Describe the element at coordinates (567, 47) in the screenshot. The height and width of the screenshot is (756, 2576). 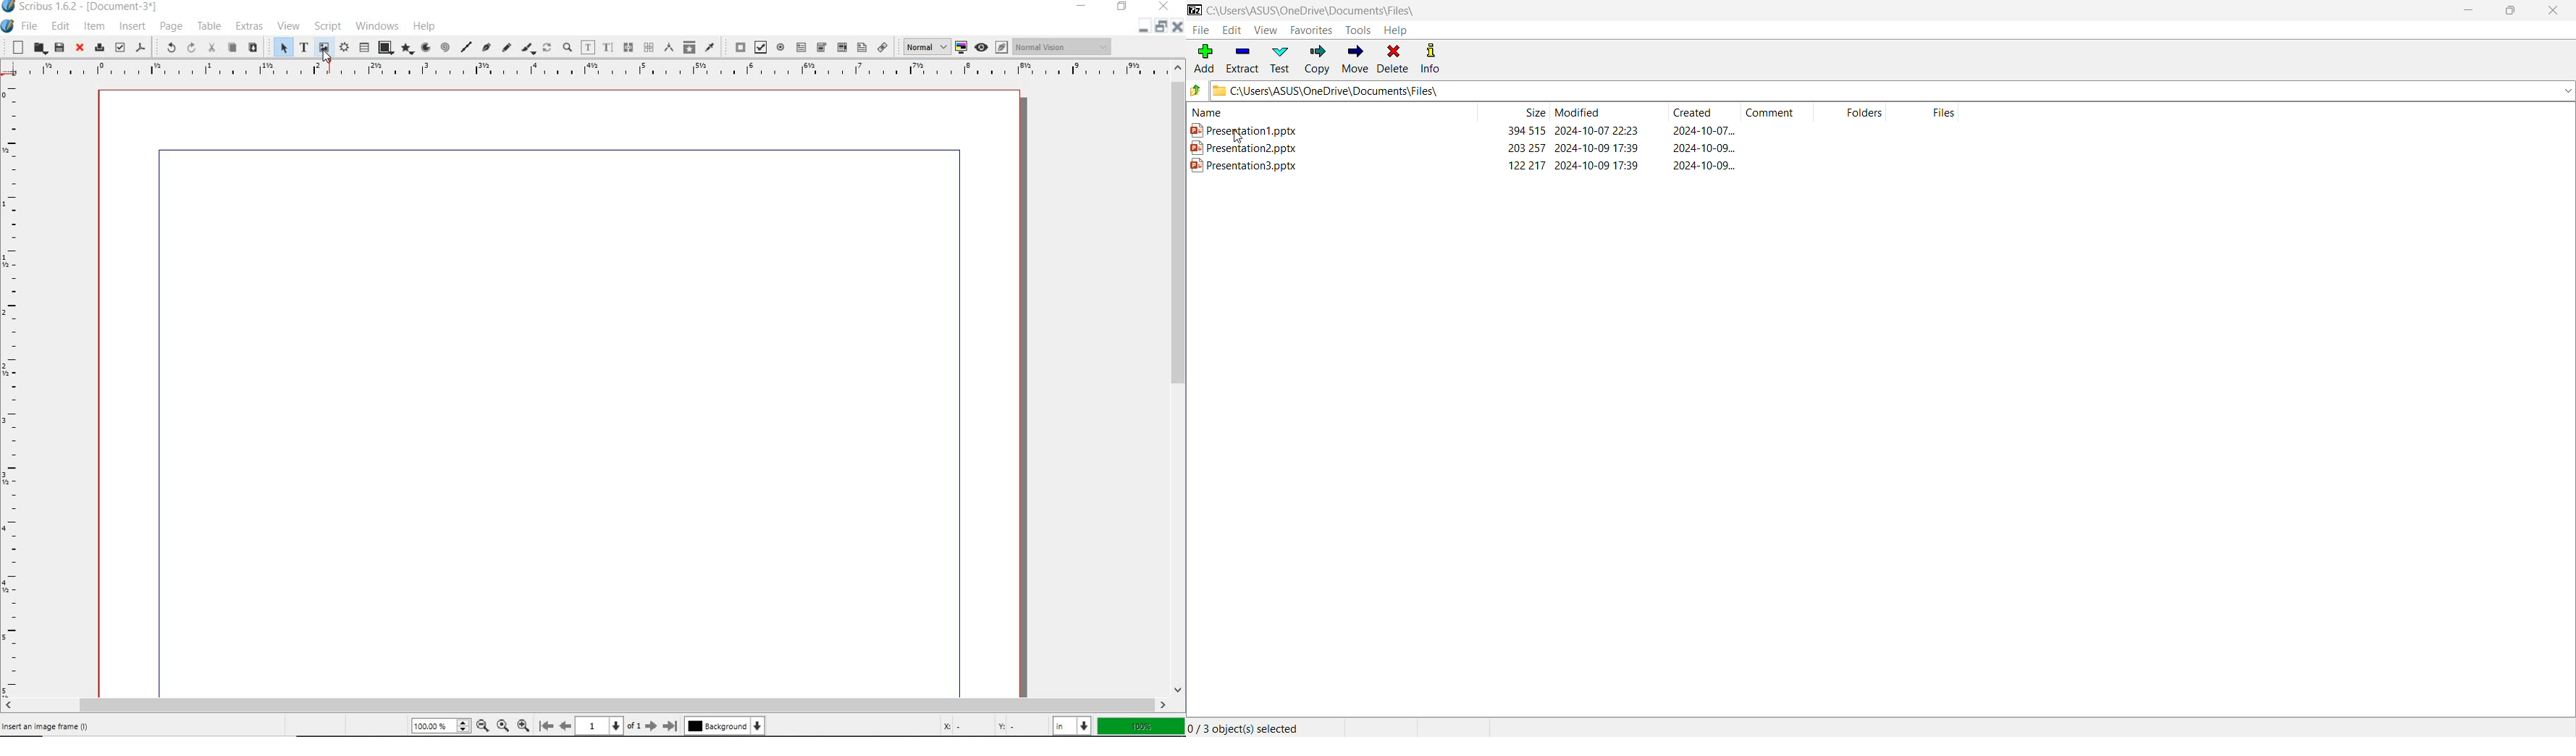
I see `zoom in or zoom out` at that location.